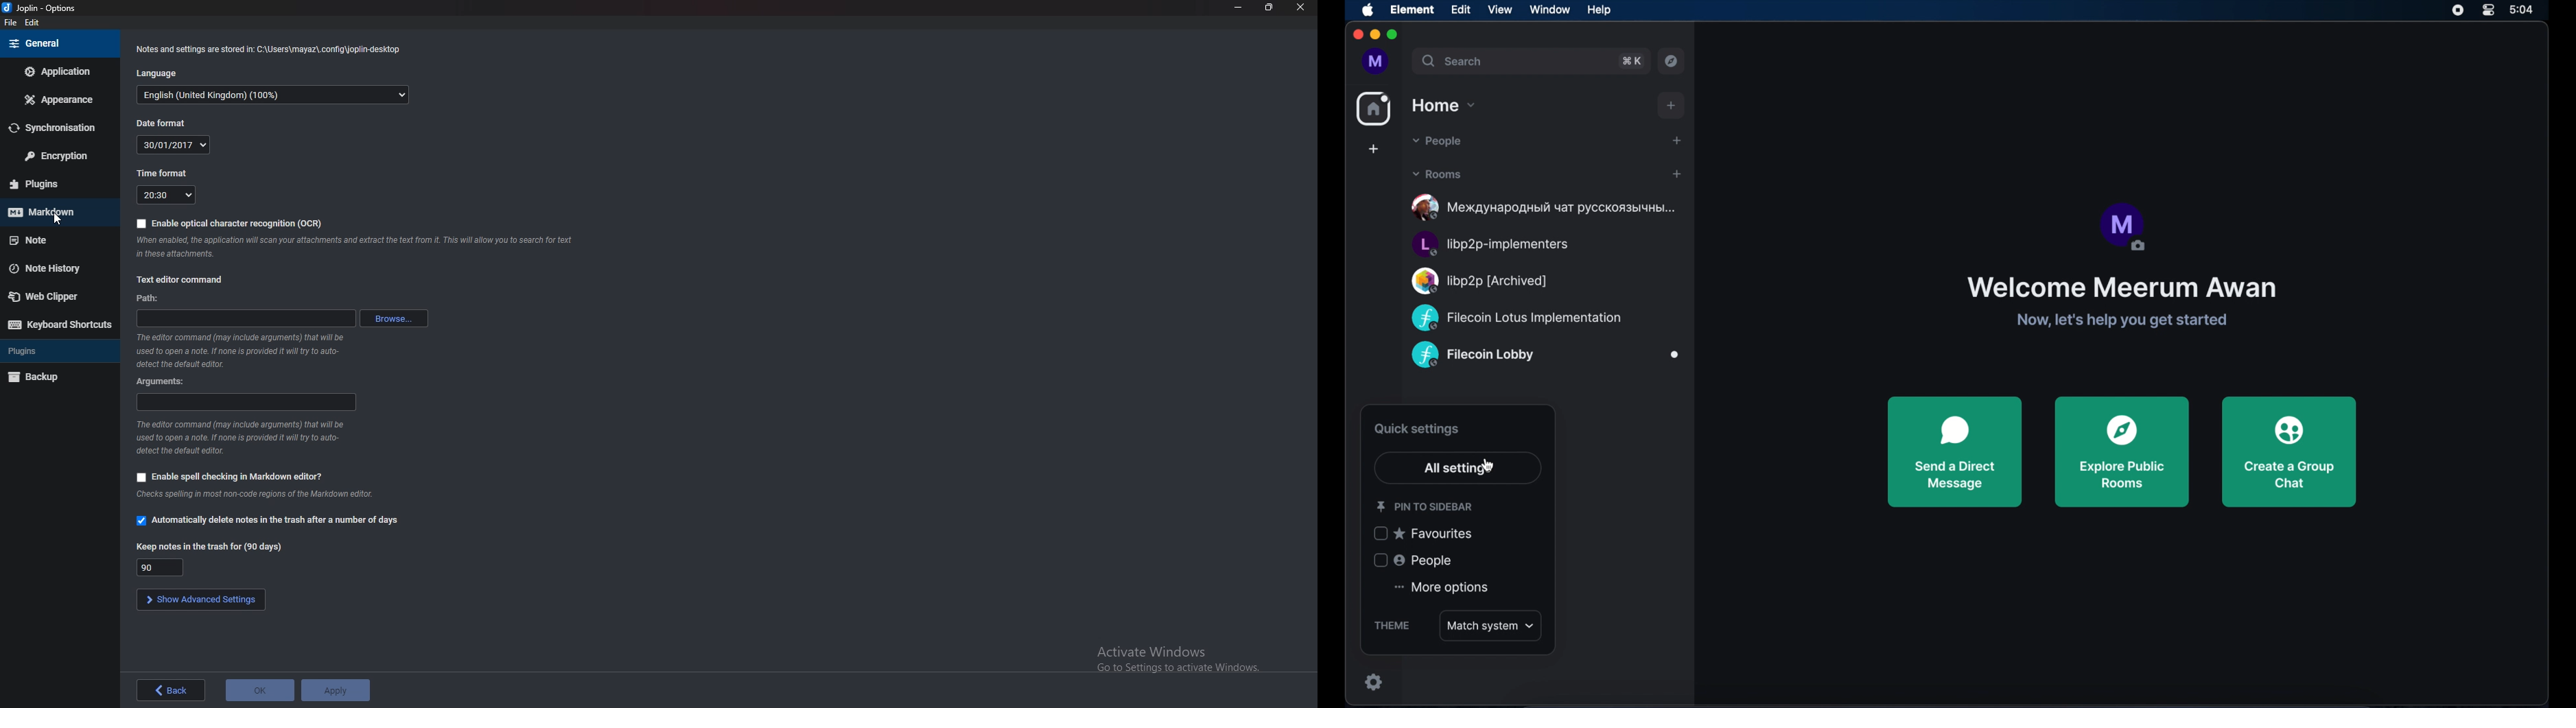 This screenshot has height=728, width=2576. I want to click on ee libp2p [Archived], so click(1484, 280).